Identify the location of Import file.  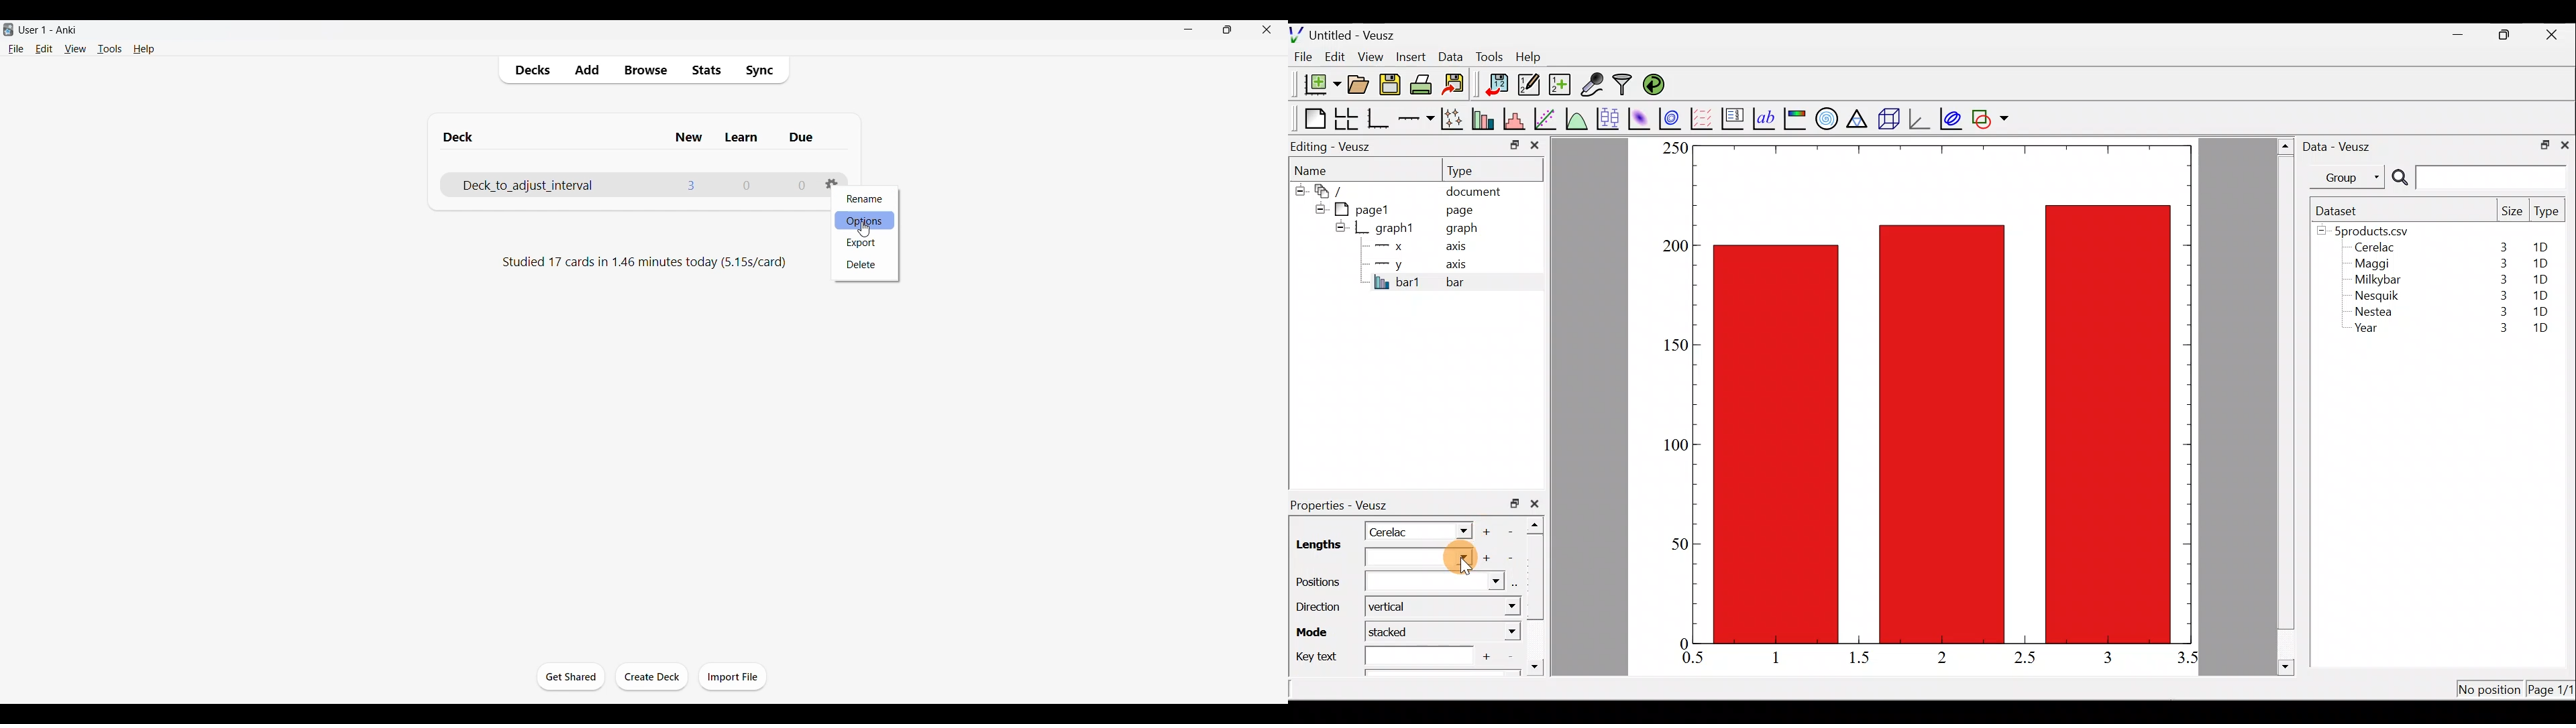
(732, 677).